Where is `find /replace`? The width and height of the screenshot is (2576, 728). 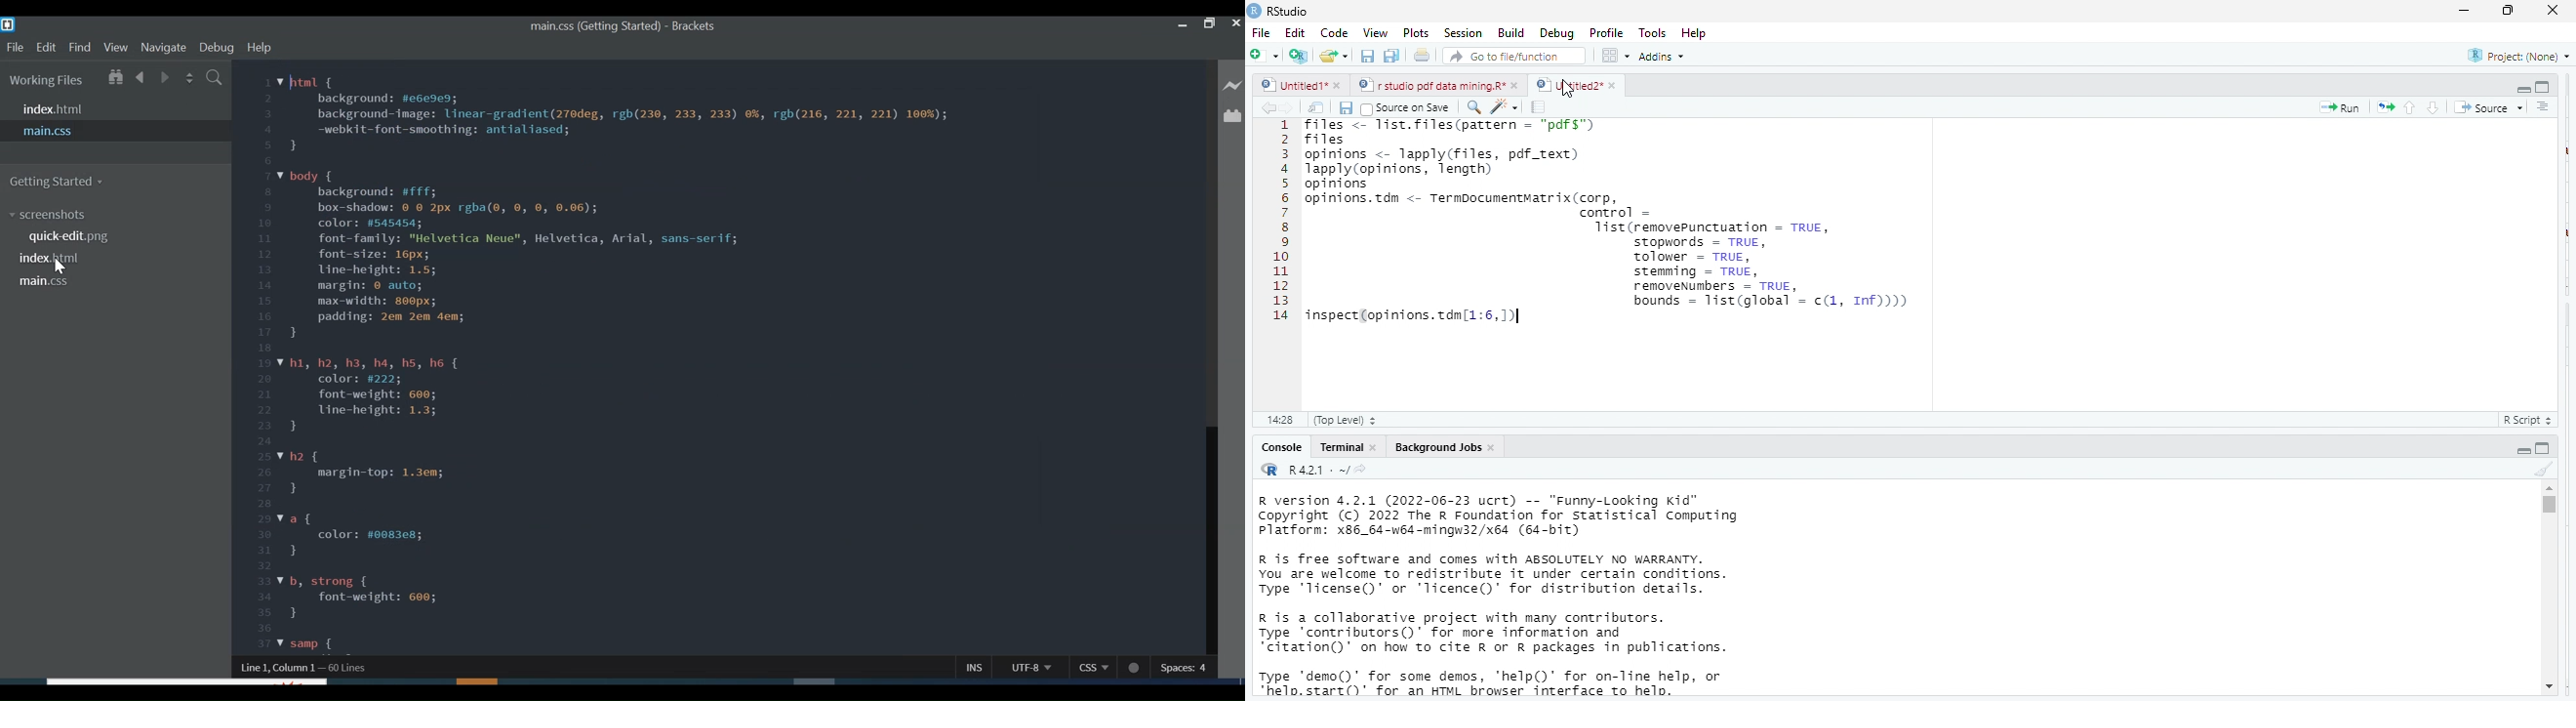 find /replace is located at coordinates (1473, 106).